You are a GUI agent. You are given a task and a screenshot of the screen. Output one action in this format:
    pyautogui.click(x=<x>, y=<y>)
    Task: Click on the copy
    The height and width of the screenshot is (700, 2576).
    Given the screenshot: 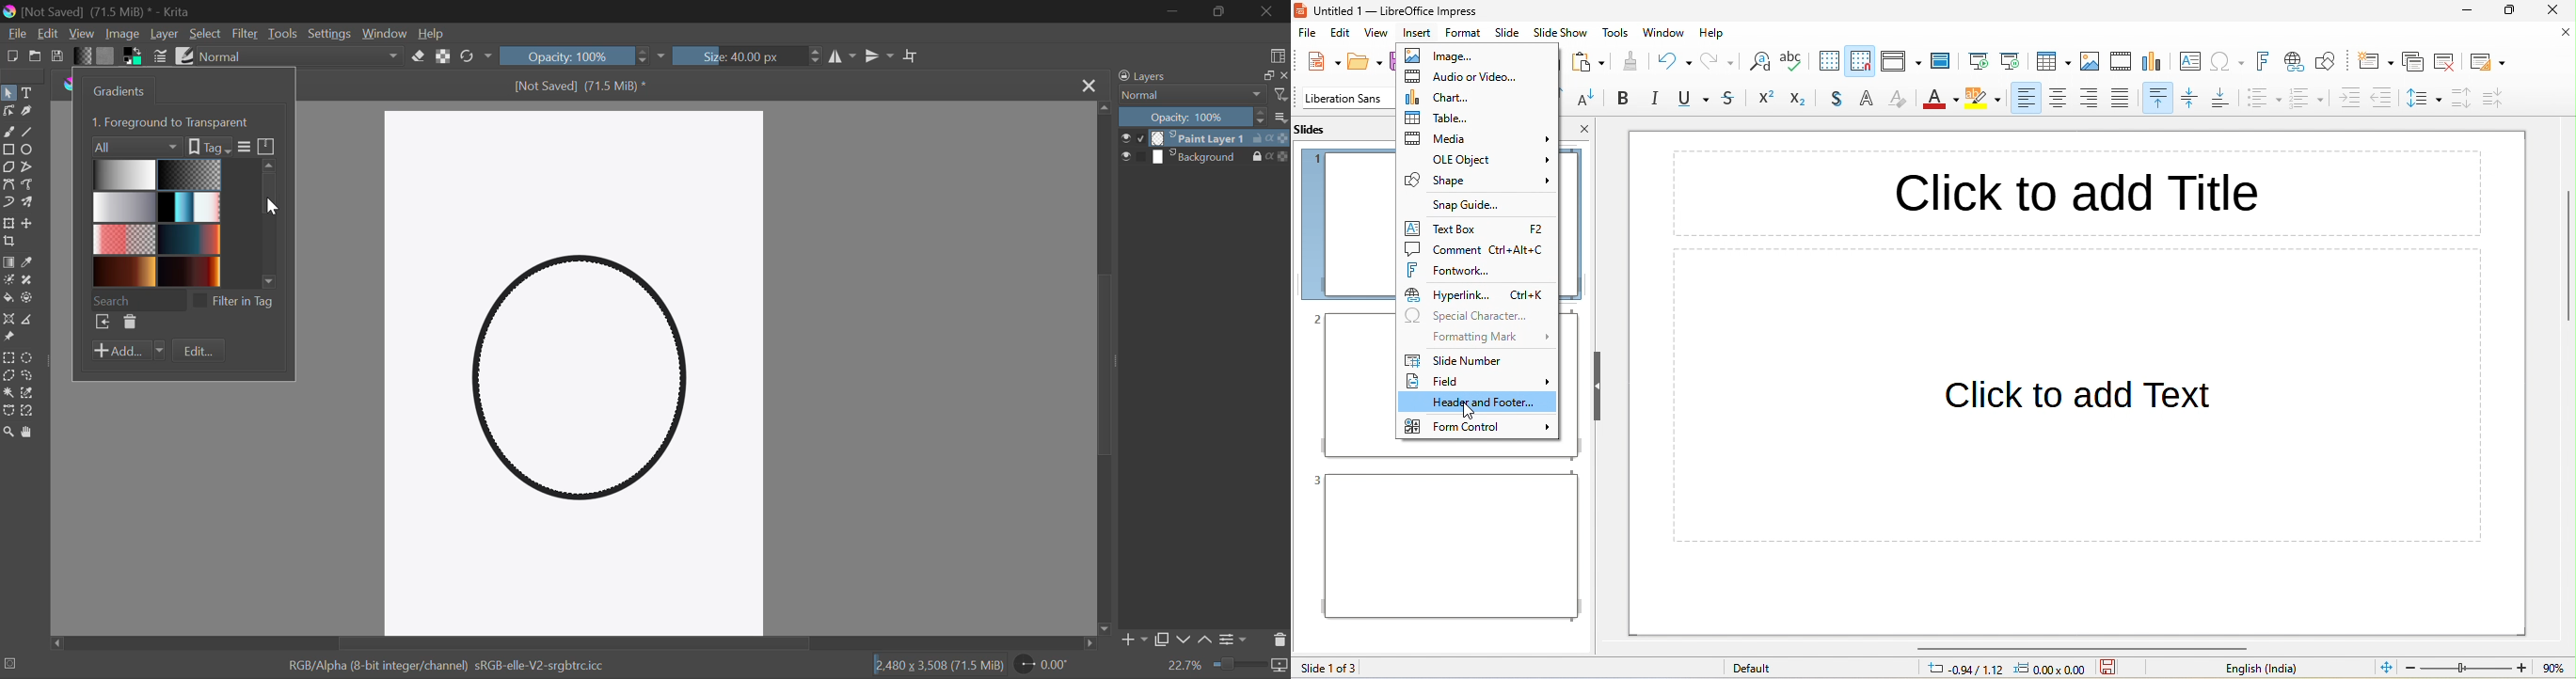 What is the action you would take?
    pyautogui.click(x=1268, y=75)
    